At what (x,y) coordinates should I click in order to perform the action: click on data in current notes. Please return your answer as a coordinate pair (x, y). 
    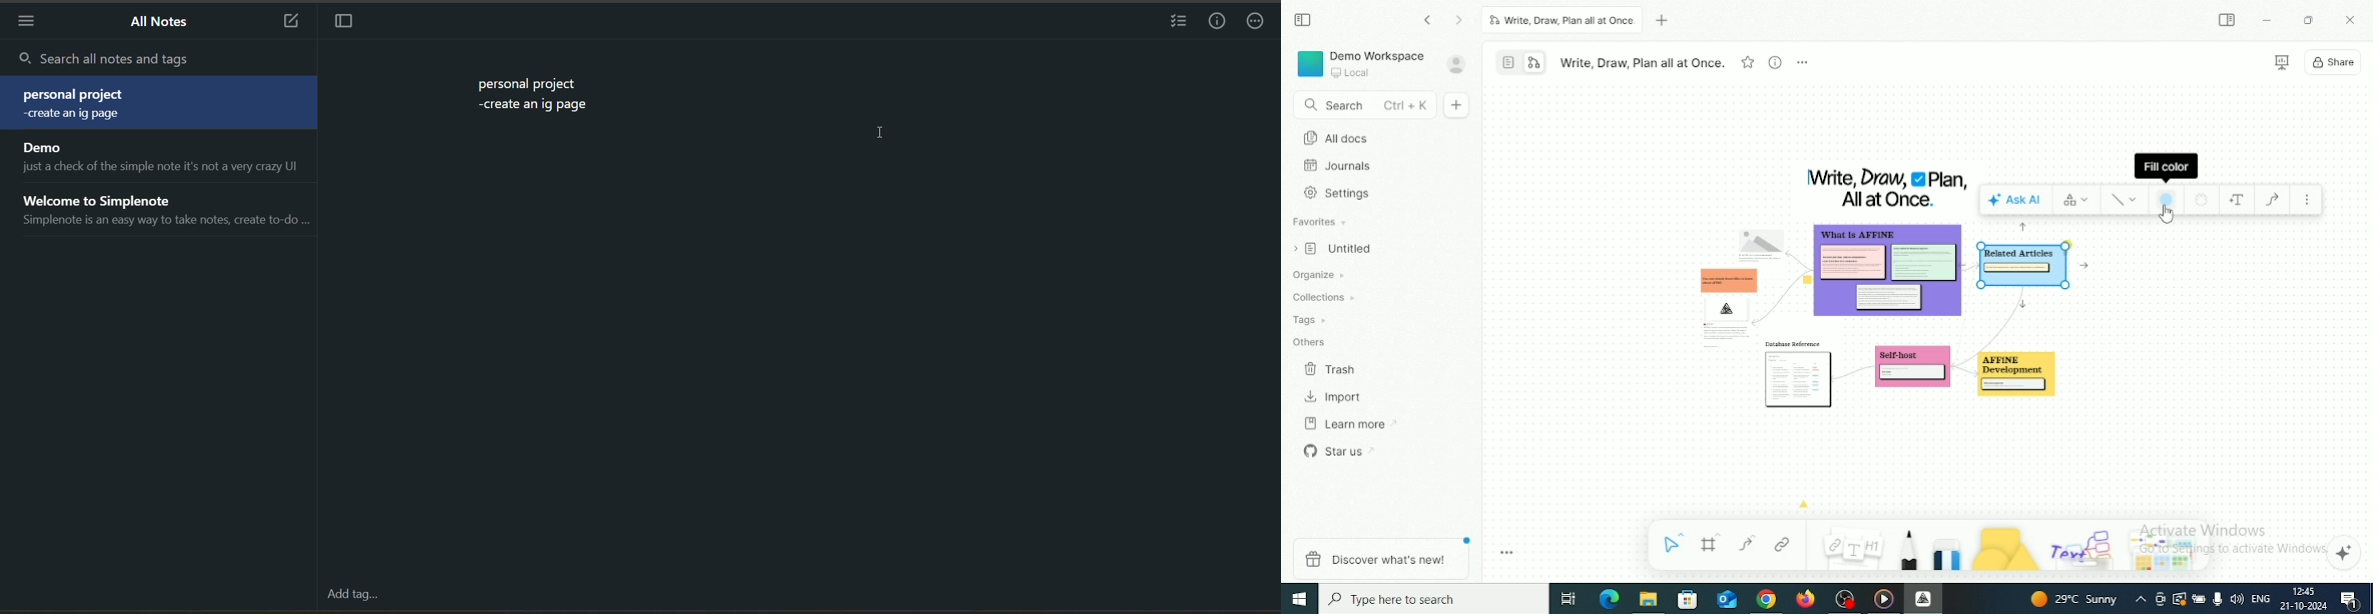
    Looking at the image, I should click on (536, 97).